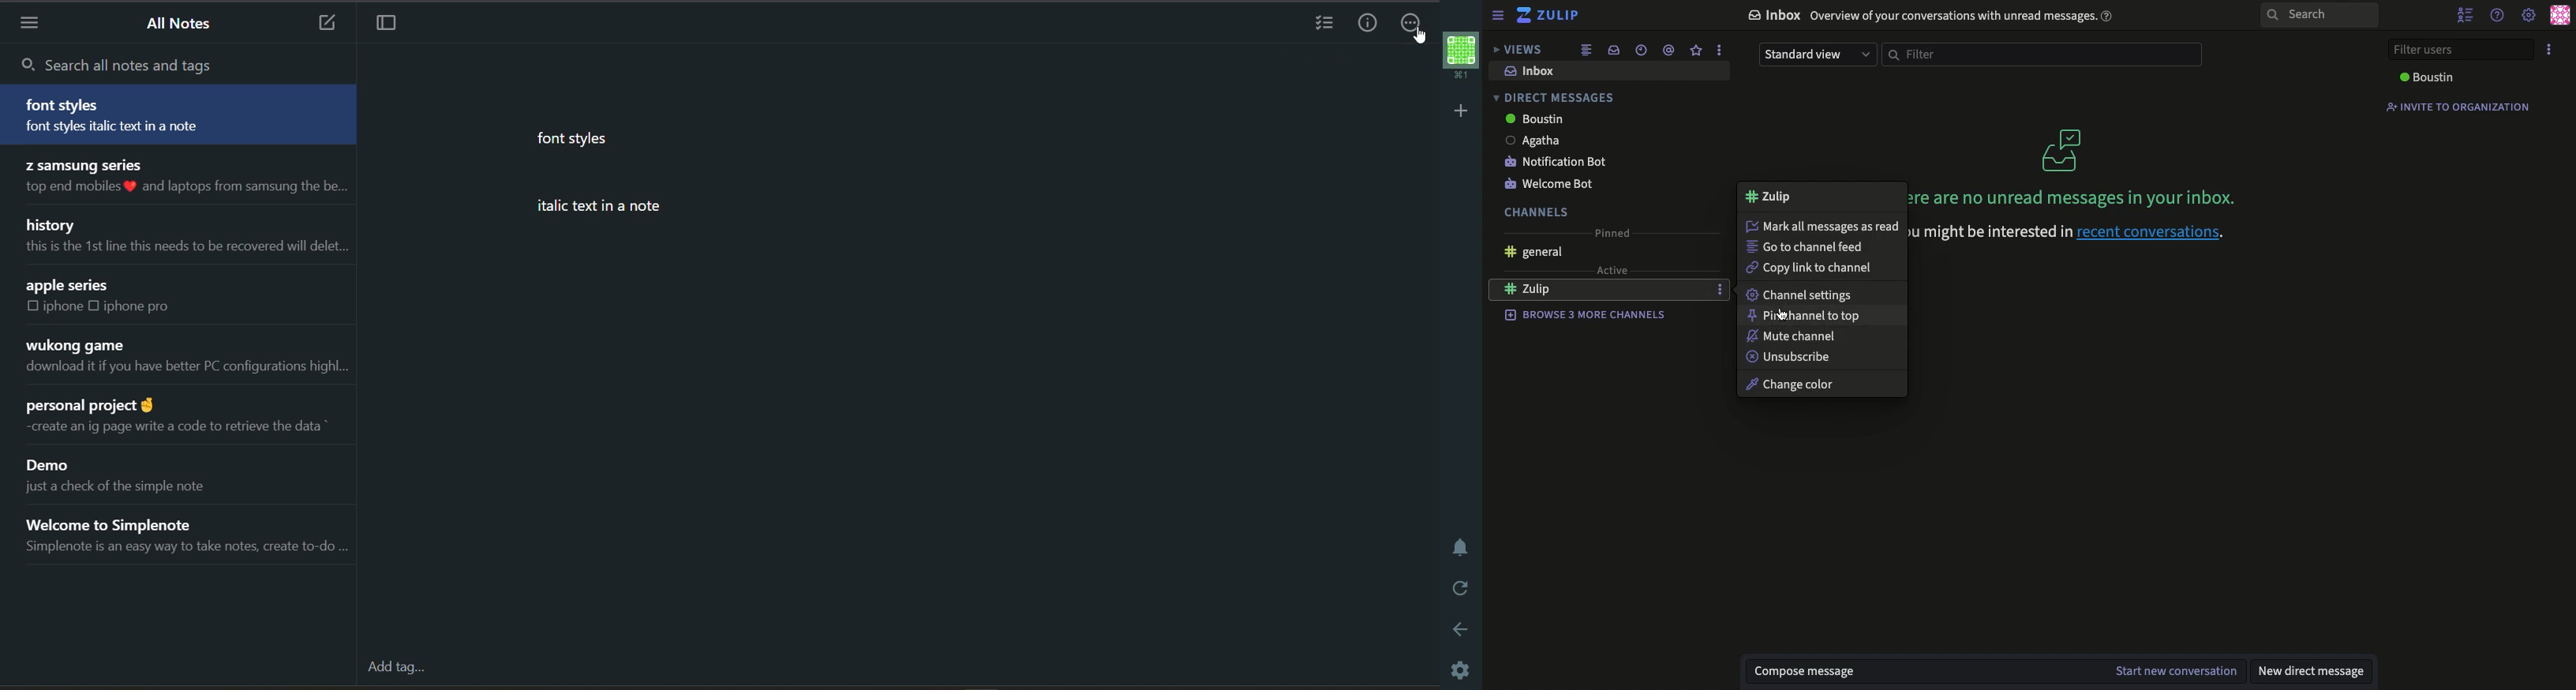 This screenshot has width=2576, height=700. What do you see at coordinates (2528, 16) in the screenshot?
I see `settings` at bounding box center [2528, 16].